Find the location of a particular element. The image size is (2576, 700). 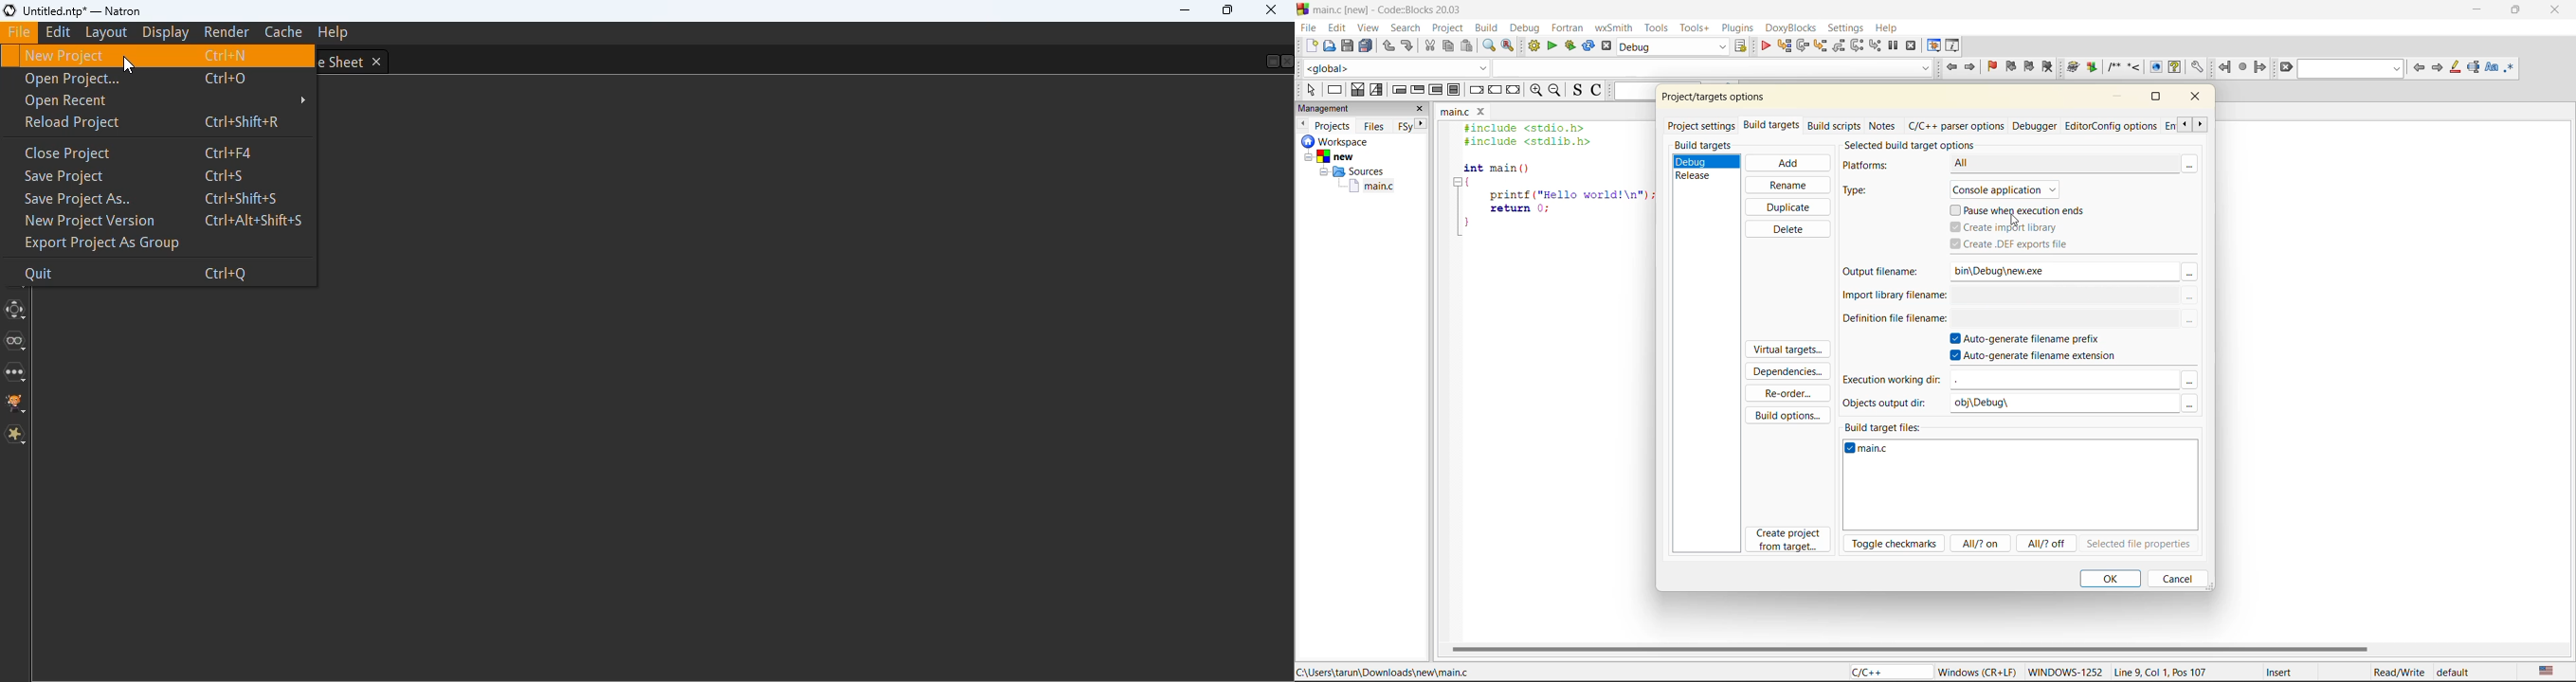

last jump is located at coordinates (2243, 67).